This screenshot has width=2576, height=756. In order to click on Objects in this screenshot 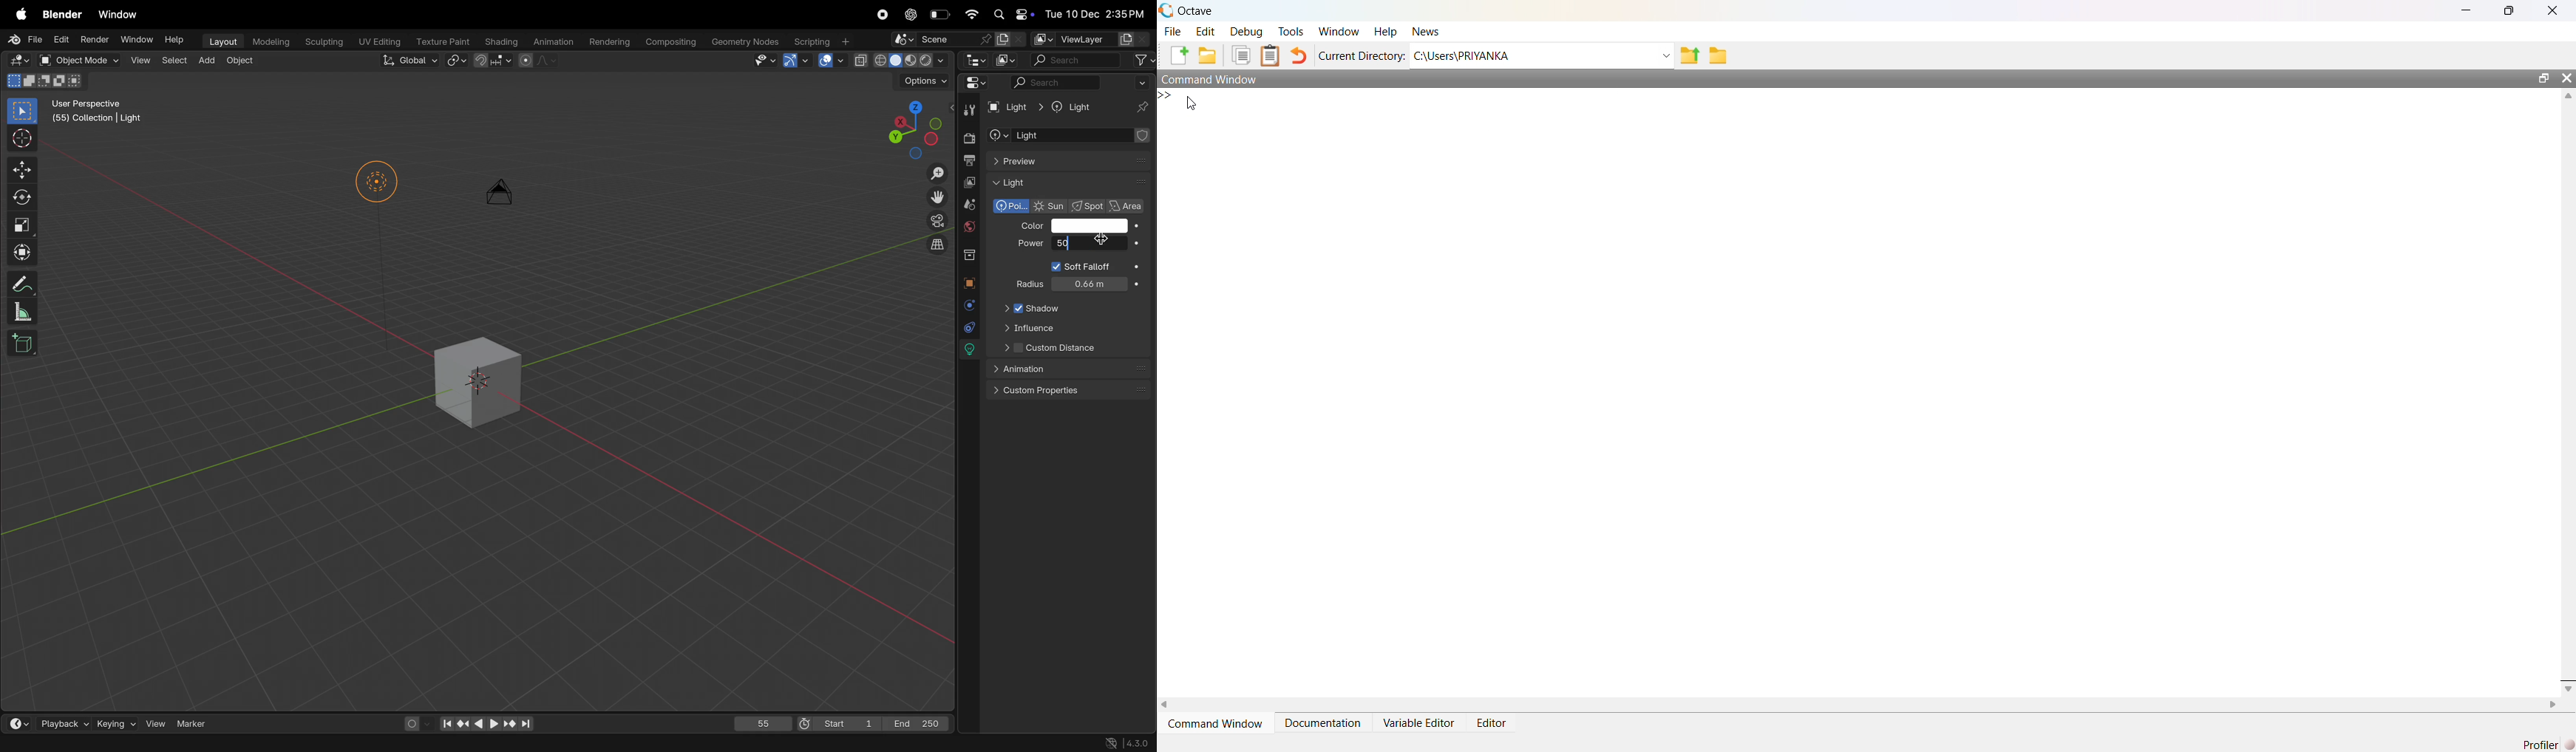, I will do `click(177, 744)`.